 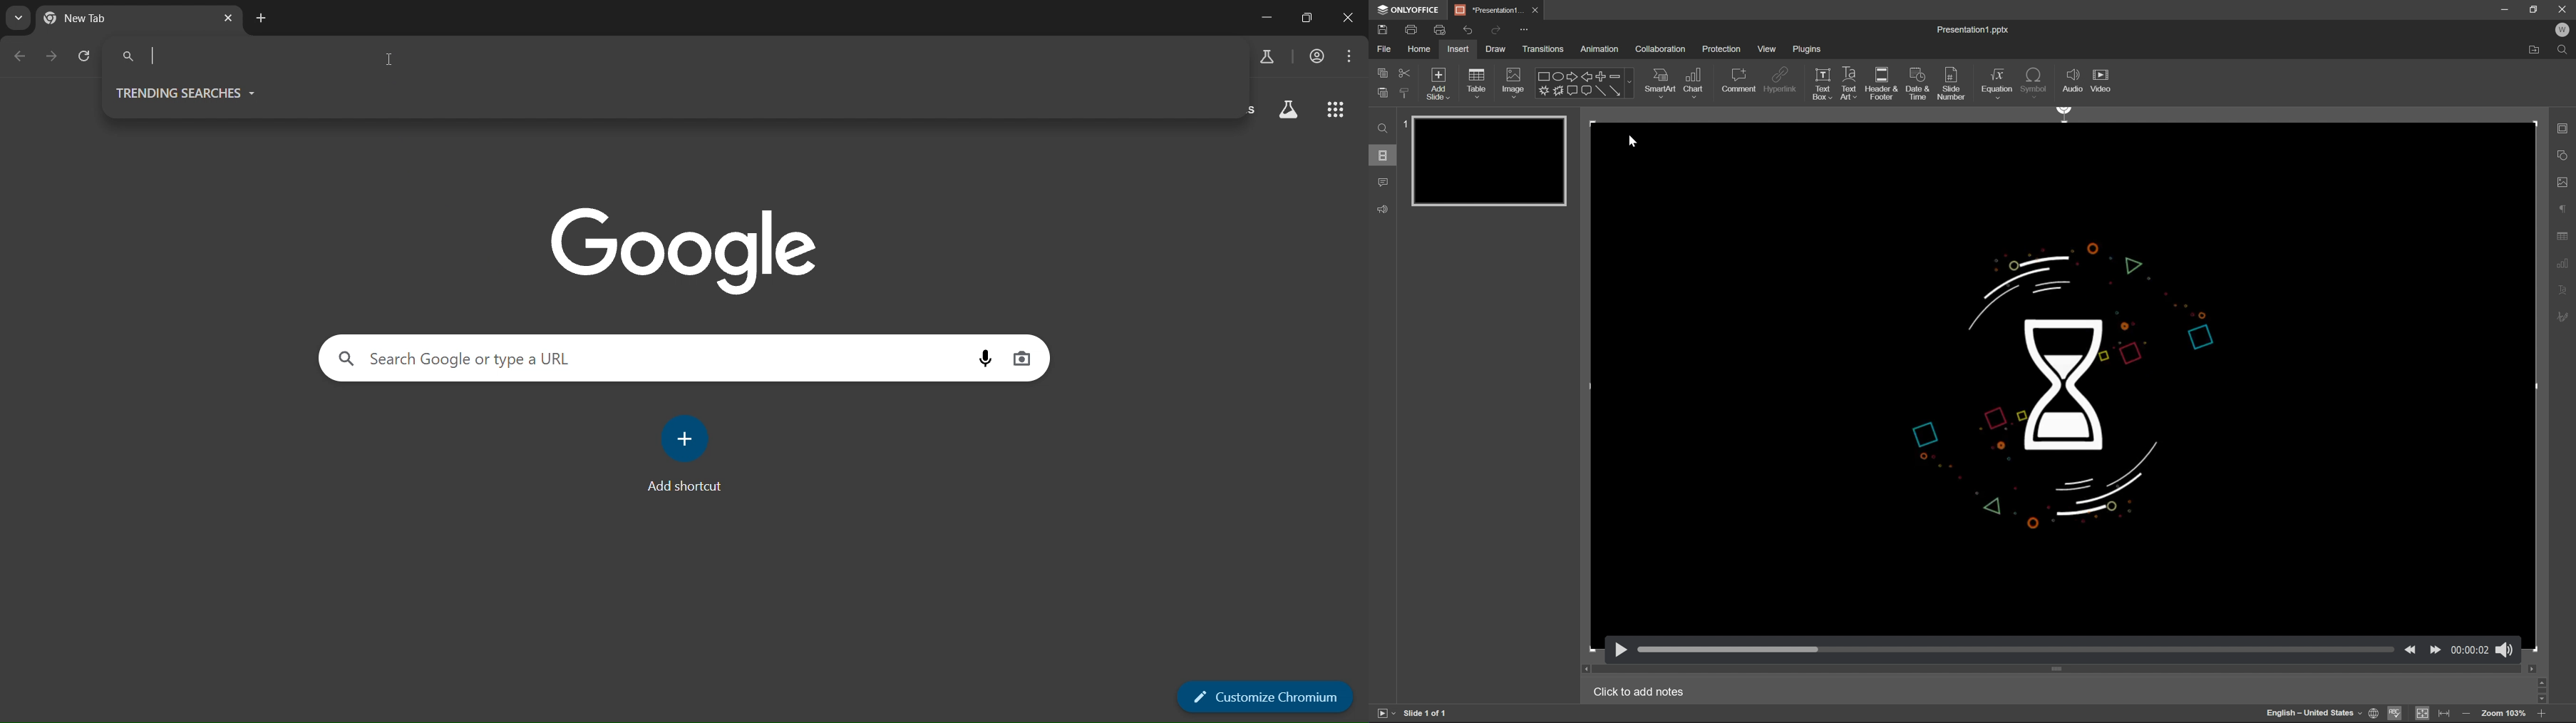 I want to click on Images, so click(x=1512, y=82).